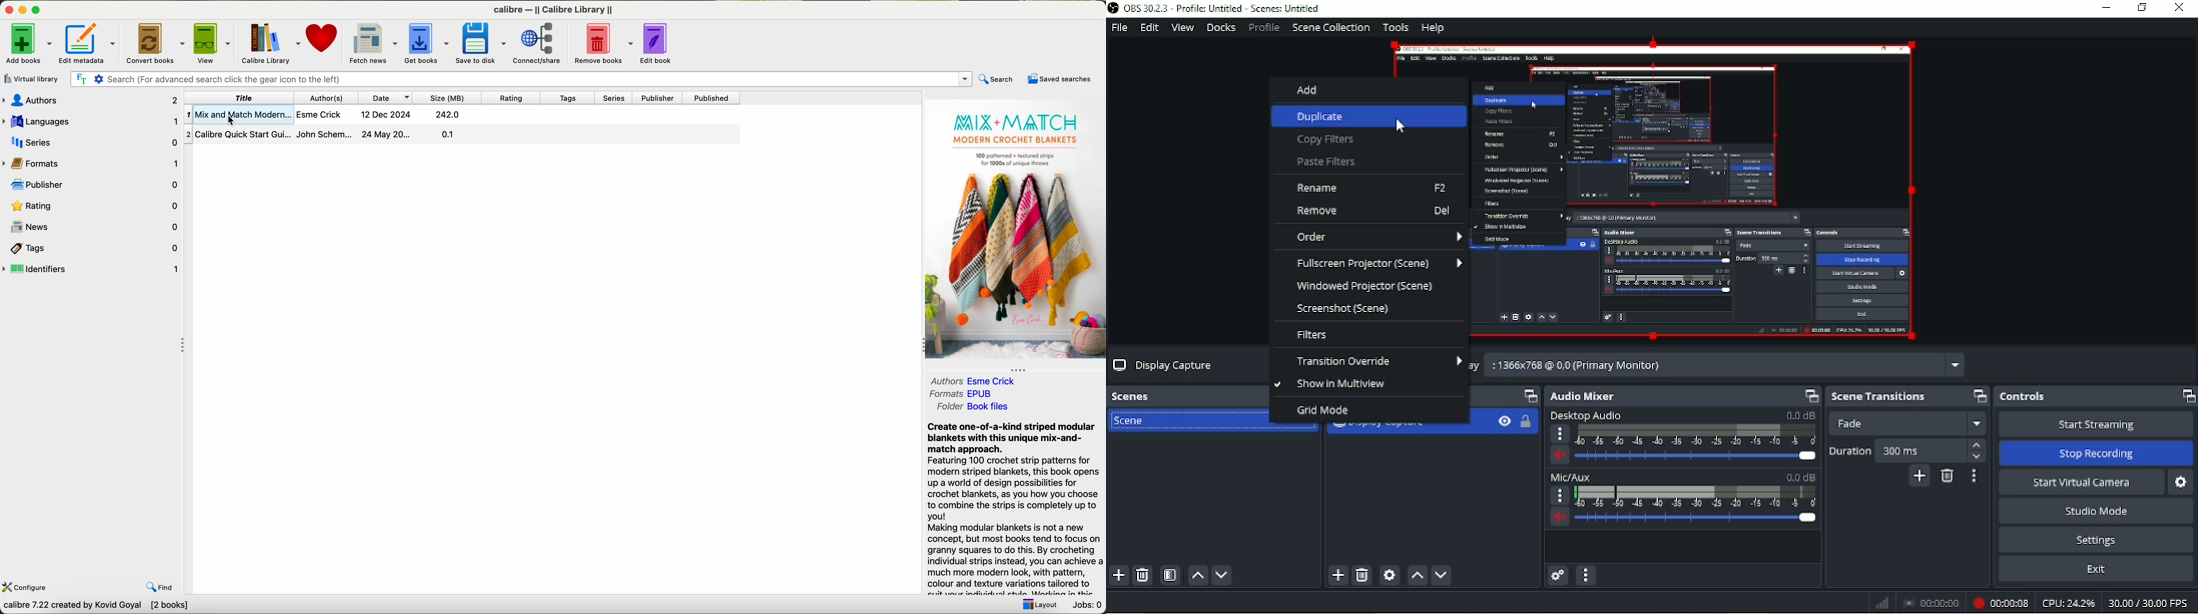  What do you see at coordinates (1808, 395) in the screenshot?
I see `Maximize` at bounding box center [1808, 395].